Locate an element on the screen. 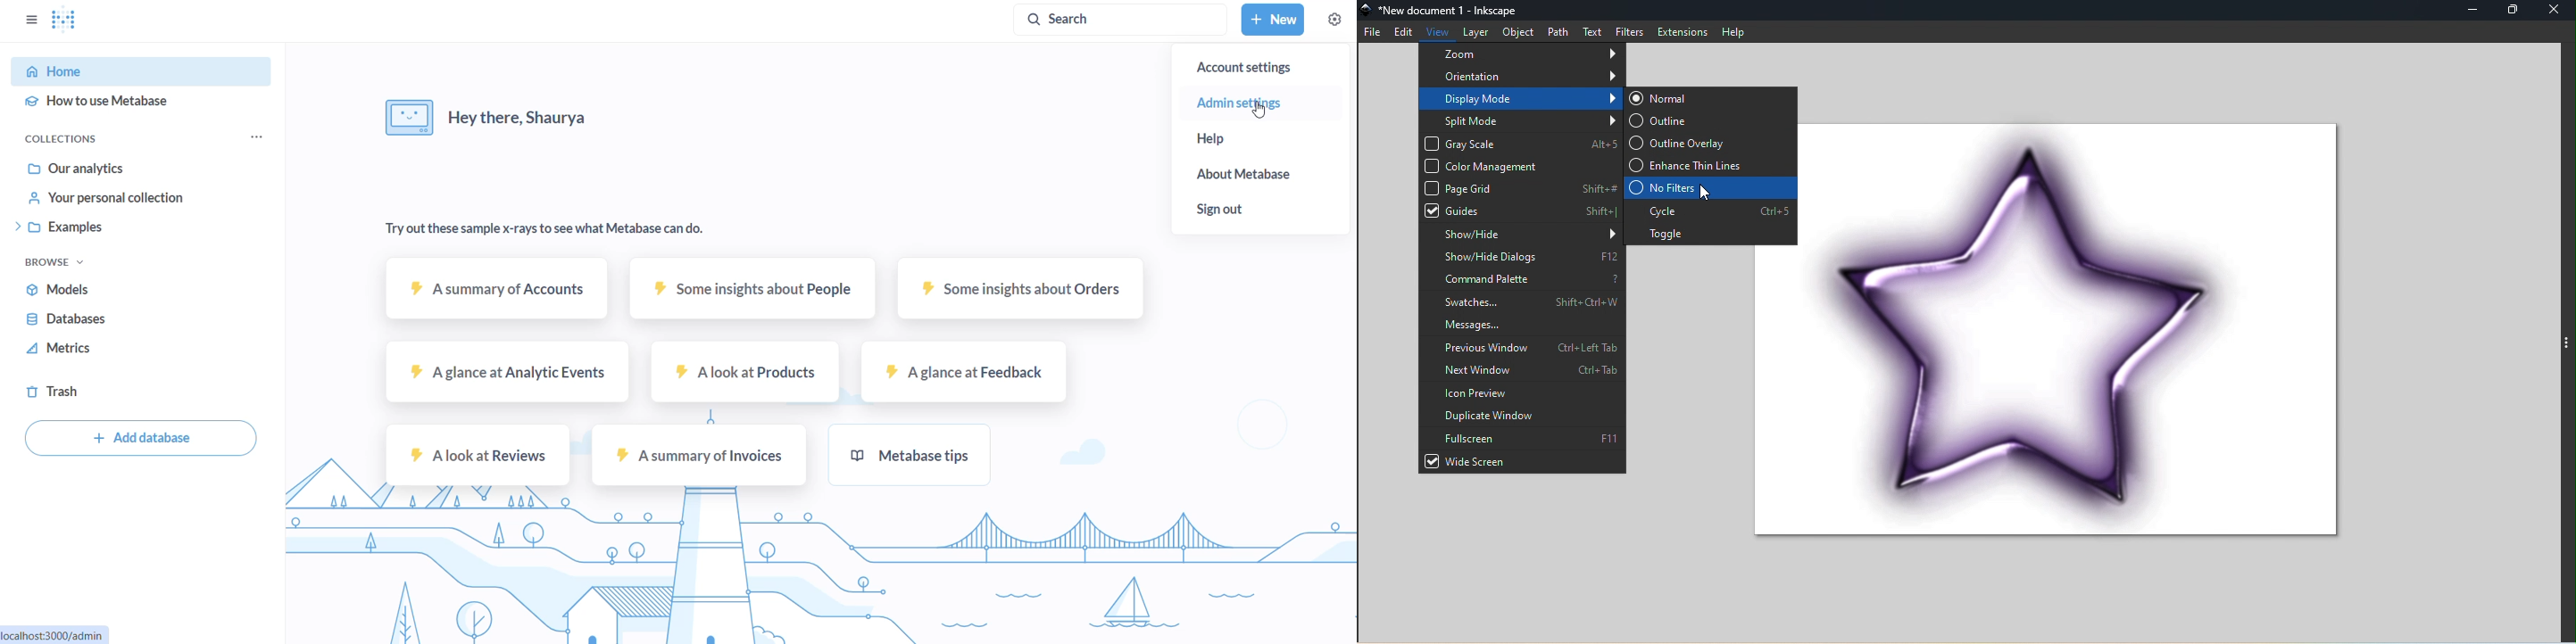 The image size is (2576, 644). Filters is located at coordinates (1629, 30).